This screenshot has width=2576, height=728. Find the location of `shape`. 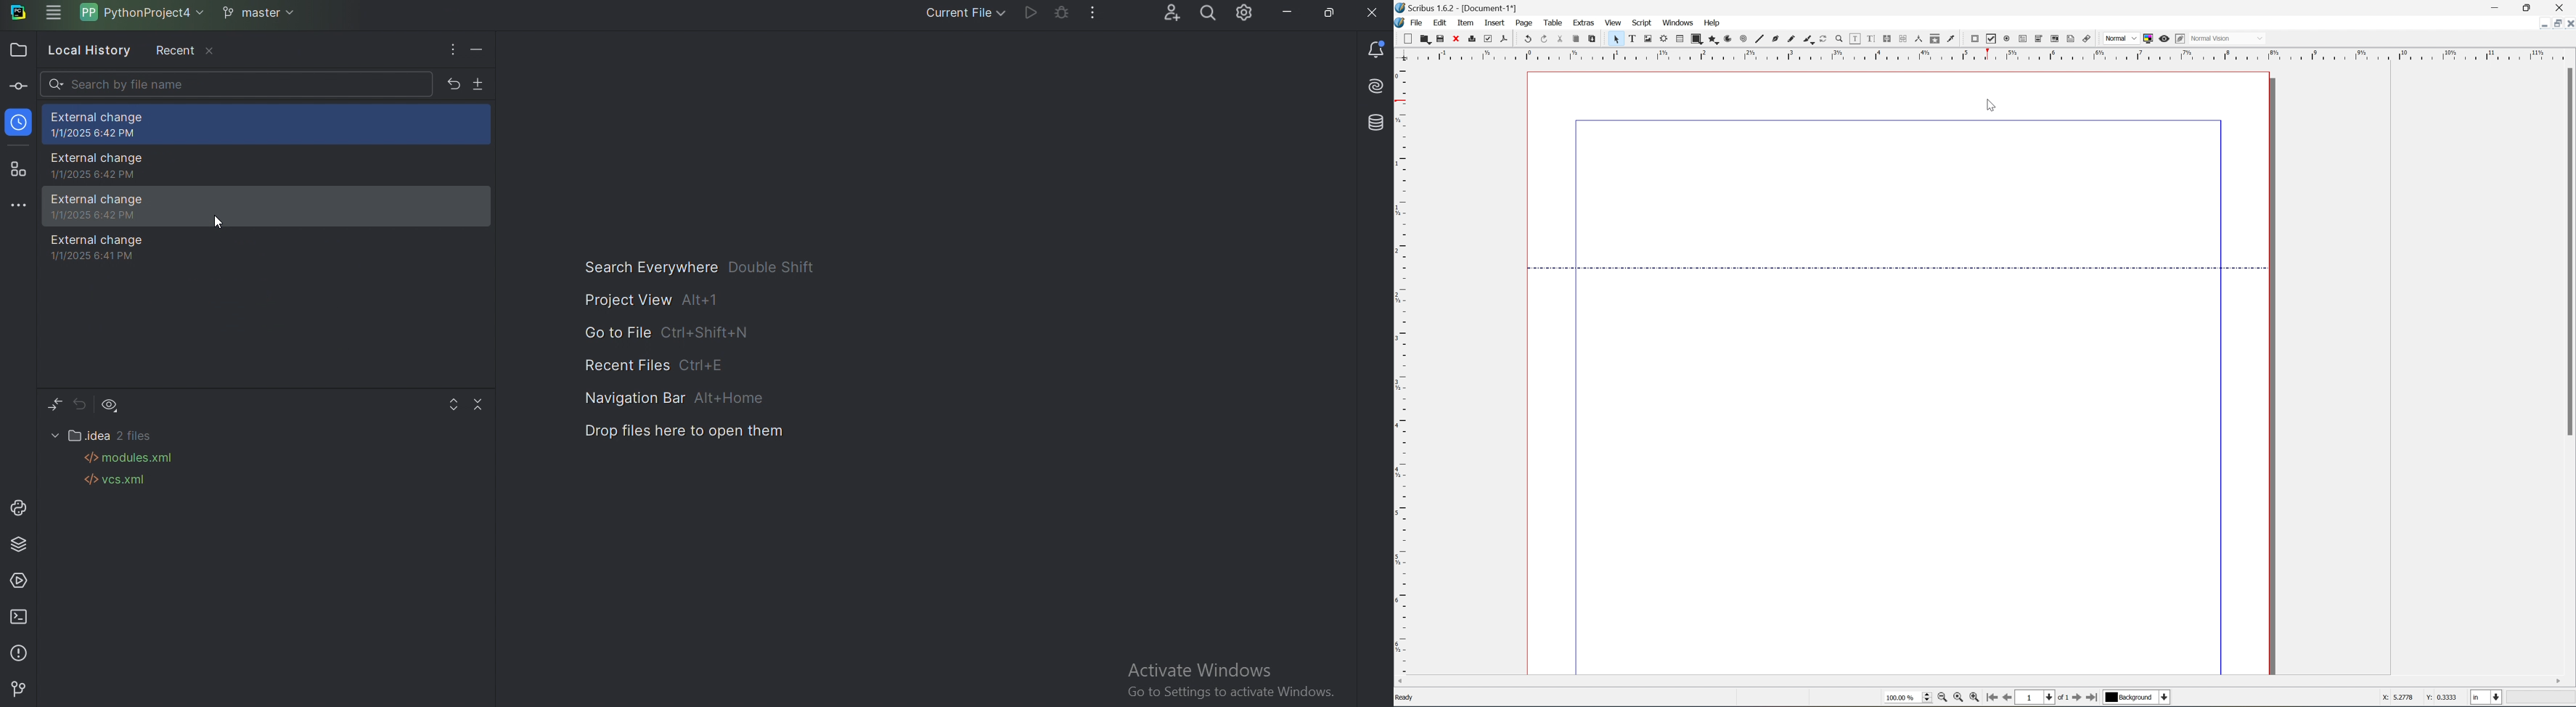

shape is located at coordinates (1696, 39).